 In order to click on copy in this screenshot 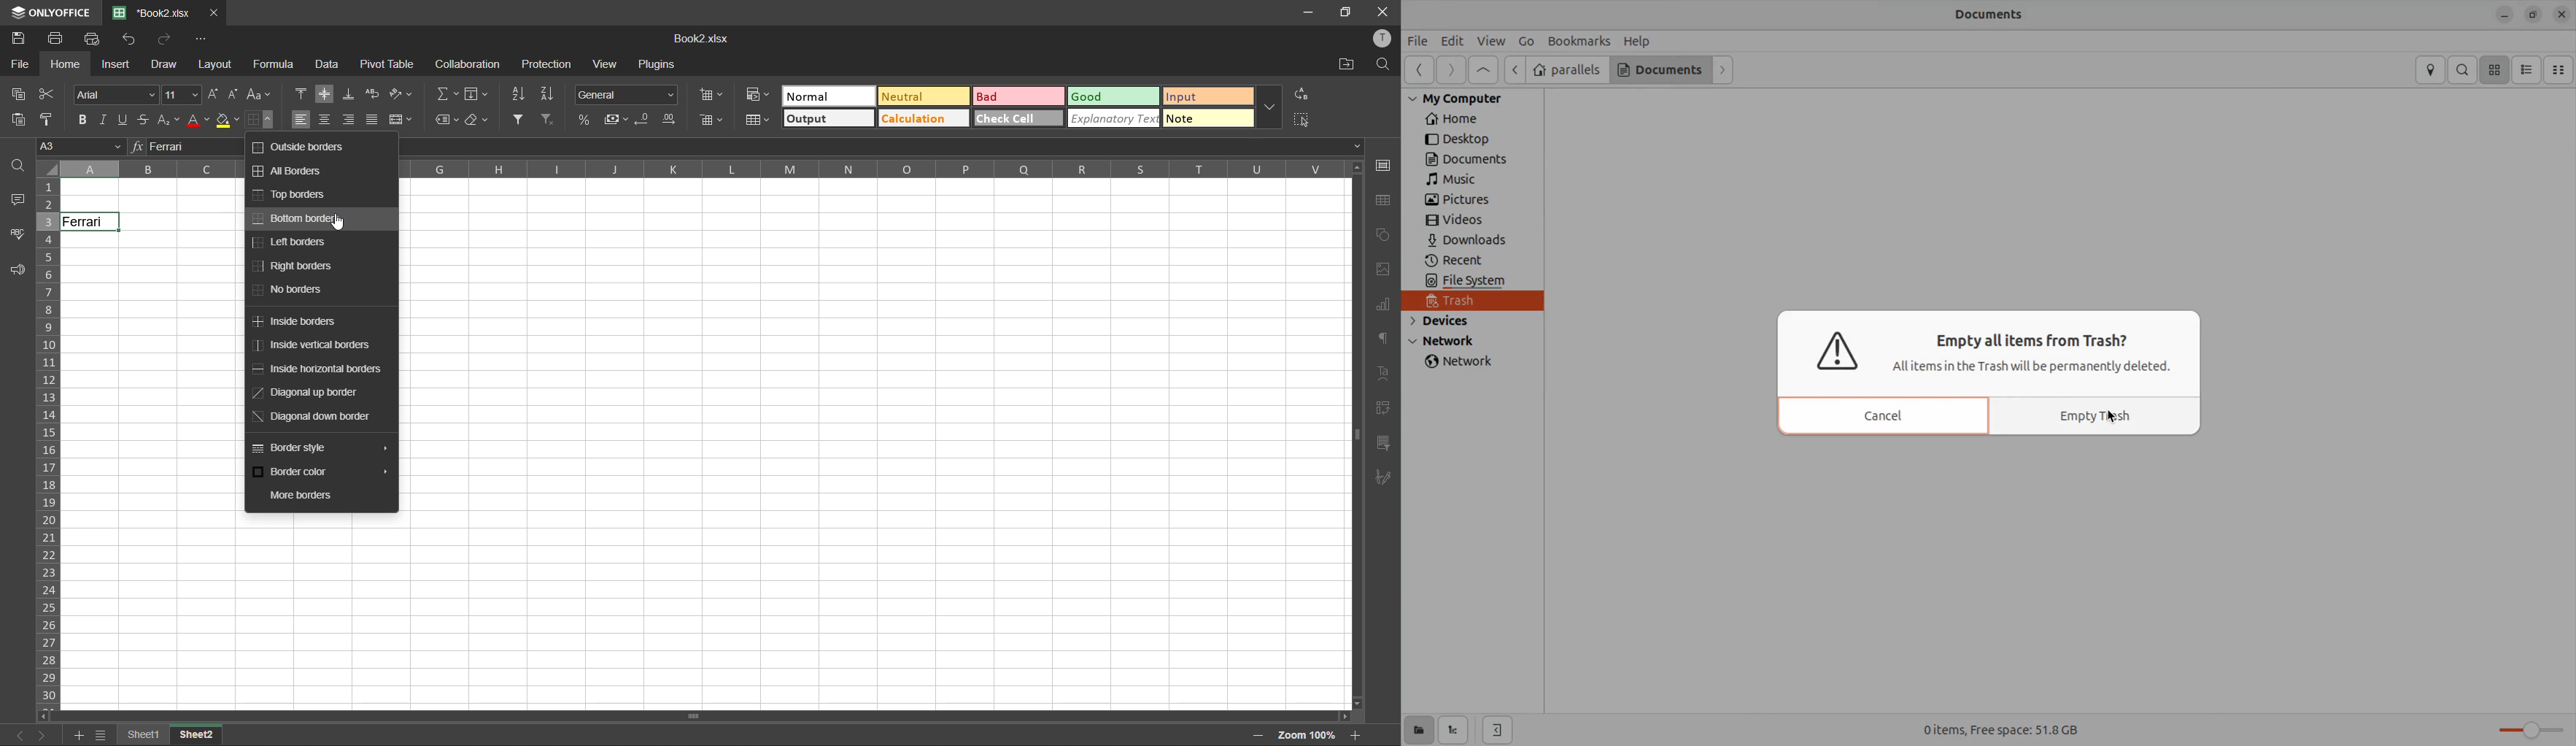, I will do `click(19, 94)`.